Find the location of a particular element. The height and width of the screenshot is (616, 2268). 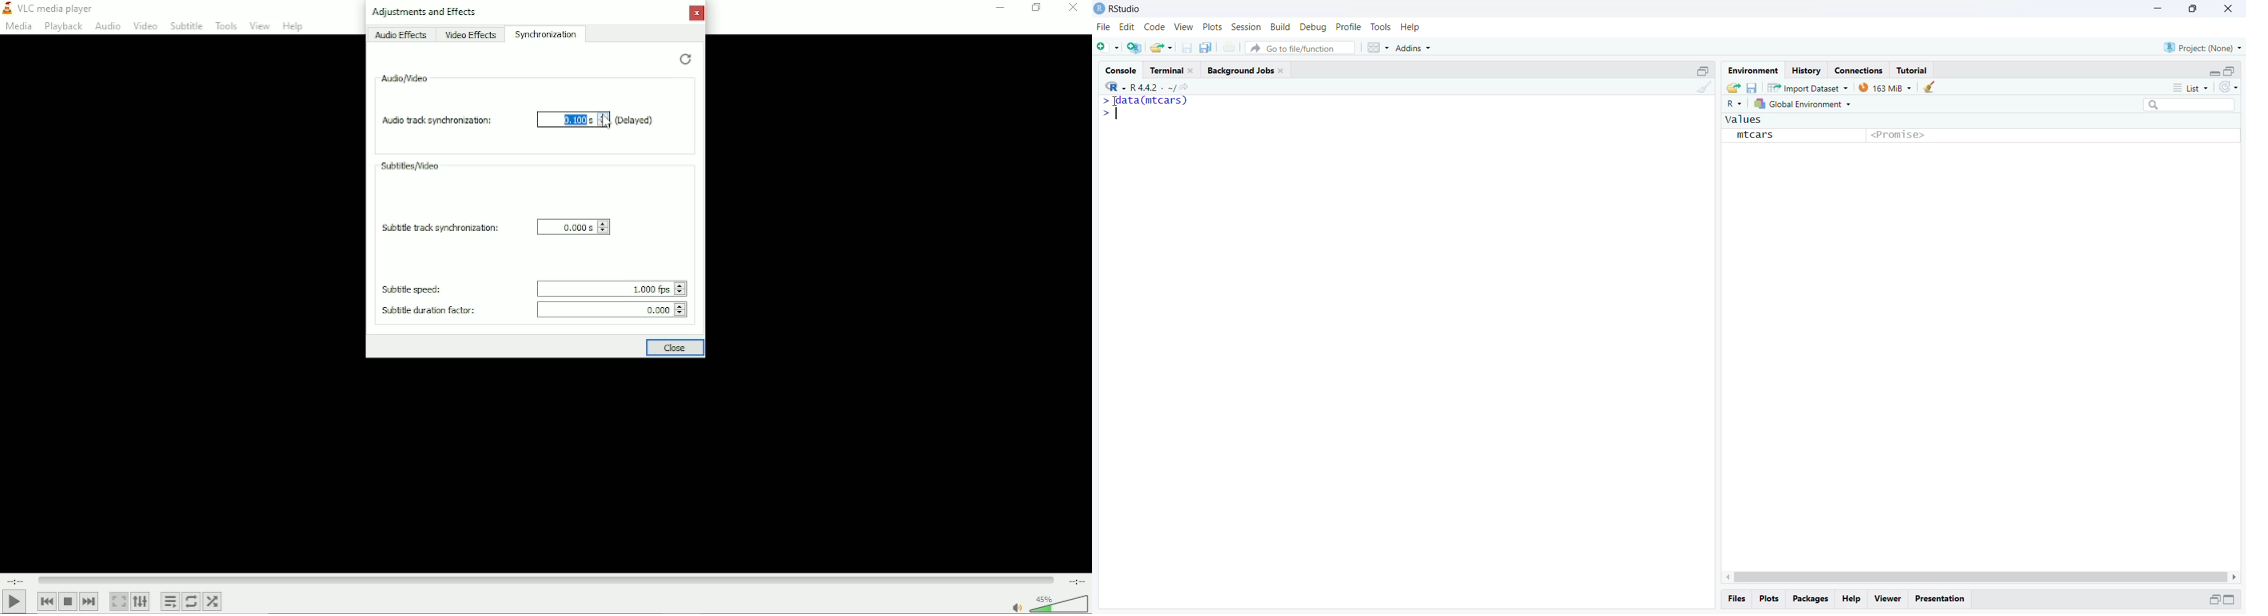

Tools is located at coordinates (226, 25).